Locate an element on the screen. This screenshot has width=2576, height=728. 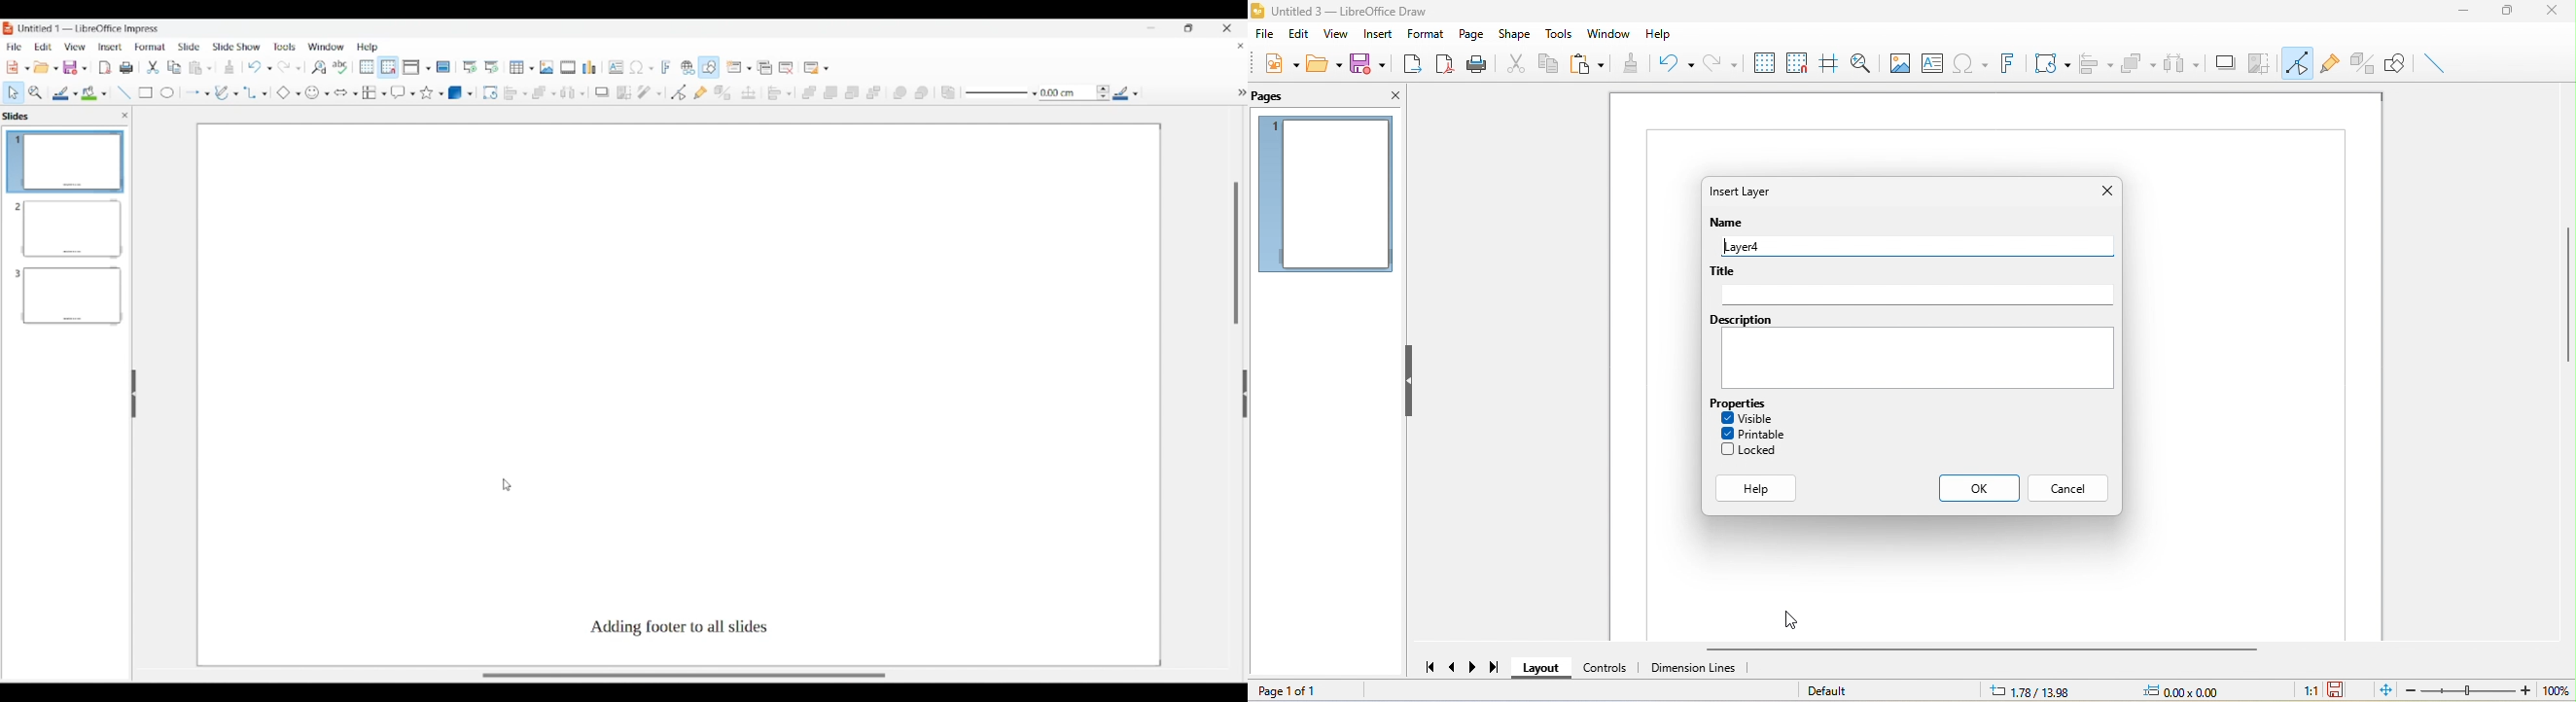
Delete slide is located at coordinates (787, 68).